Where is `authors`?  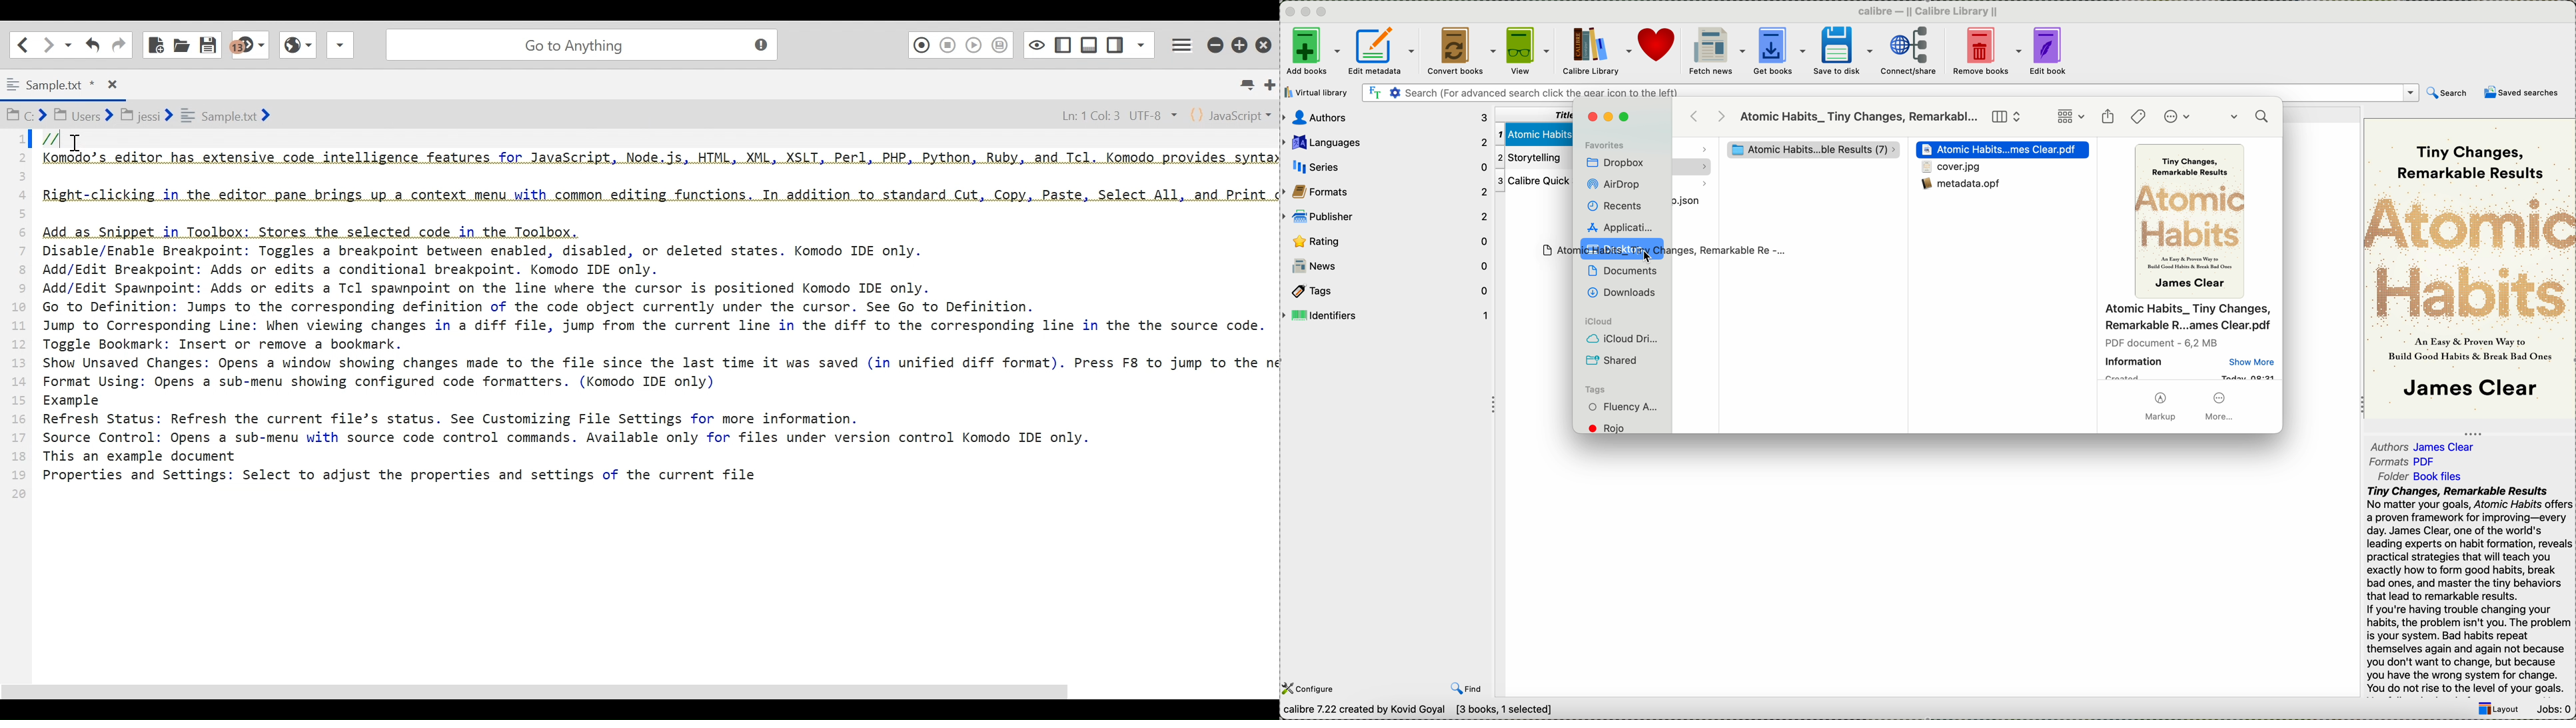
authors is located at coordinates (1386, 117).